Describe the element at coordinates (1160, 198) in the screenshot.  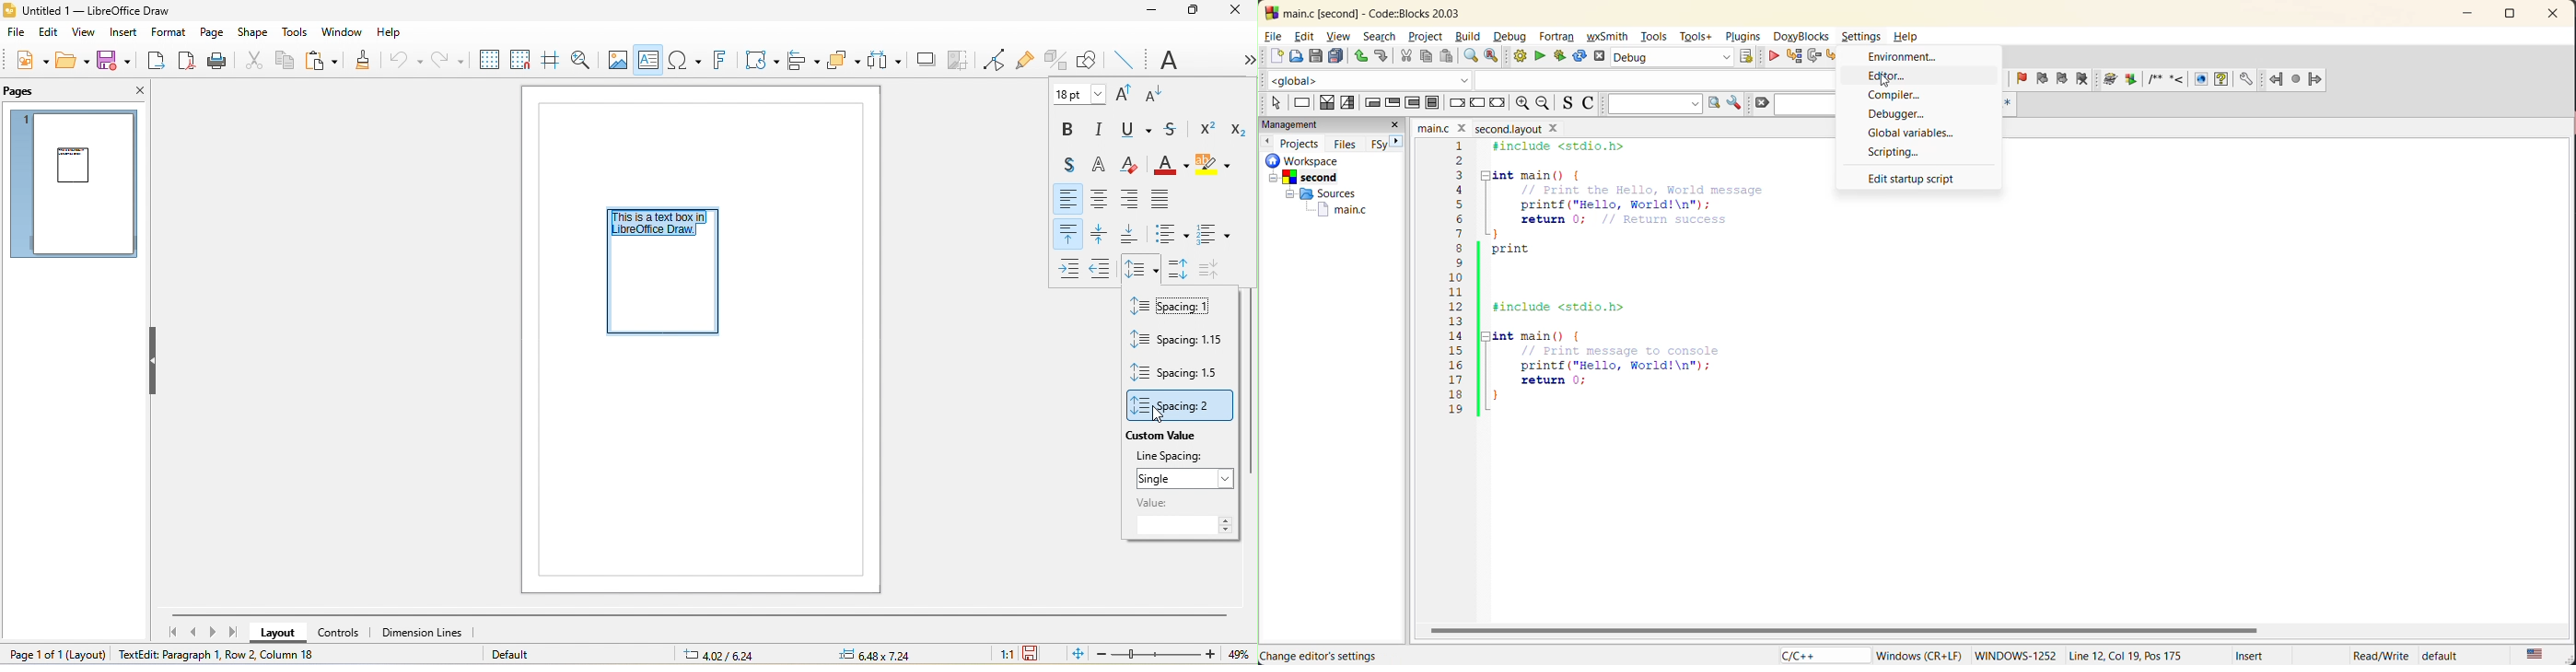
I see `justified` at that location.